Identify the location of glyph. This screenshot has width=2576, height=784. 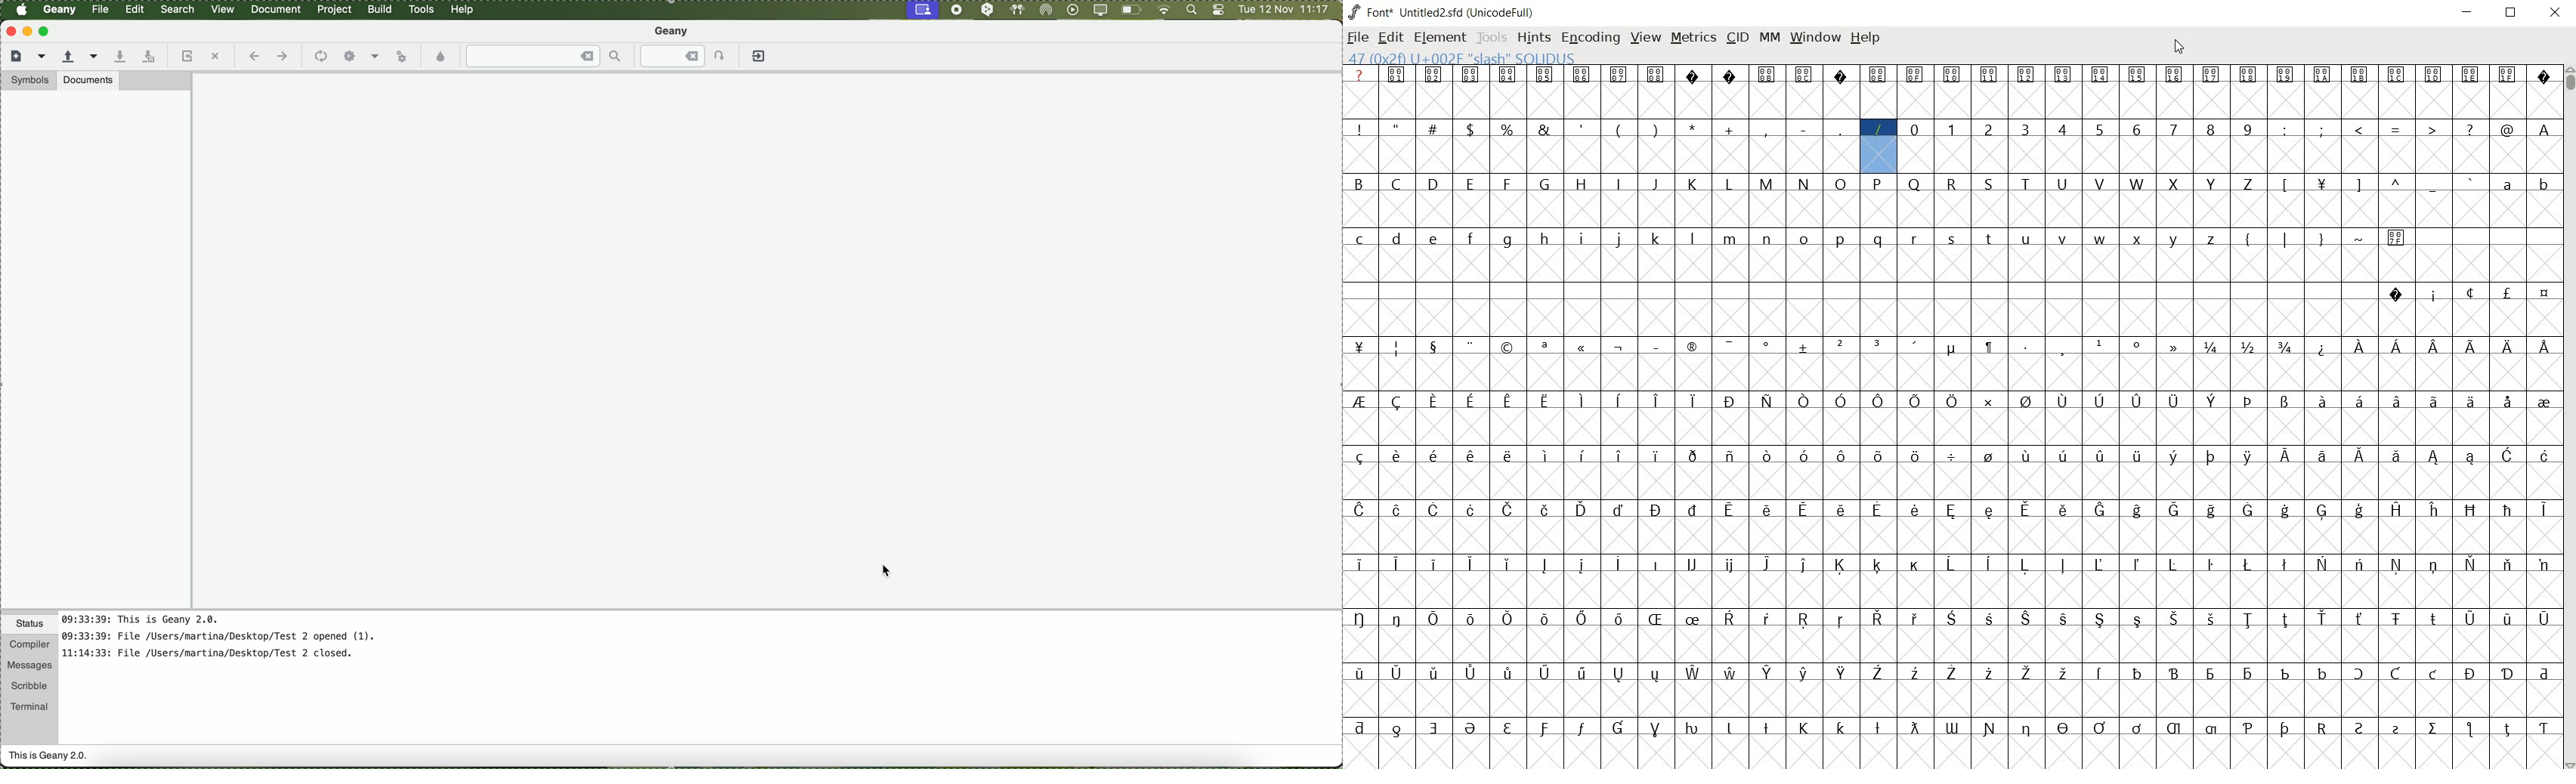
(2284, 620).